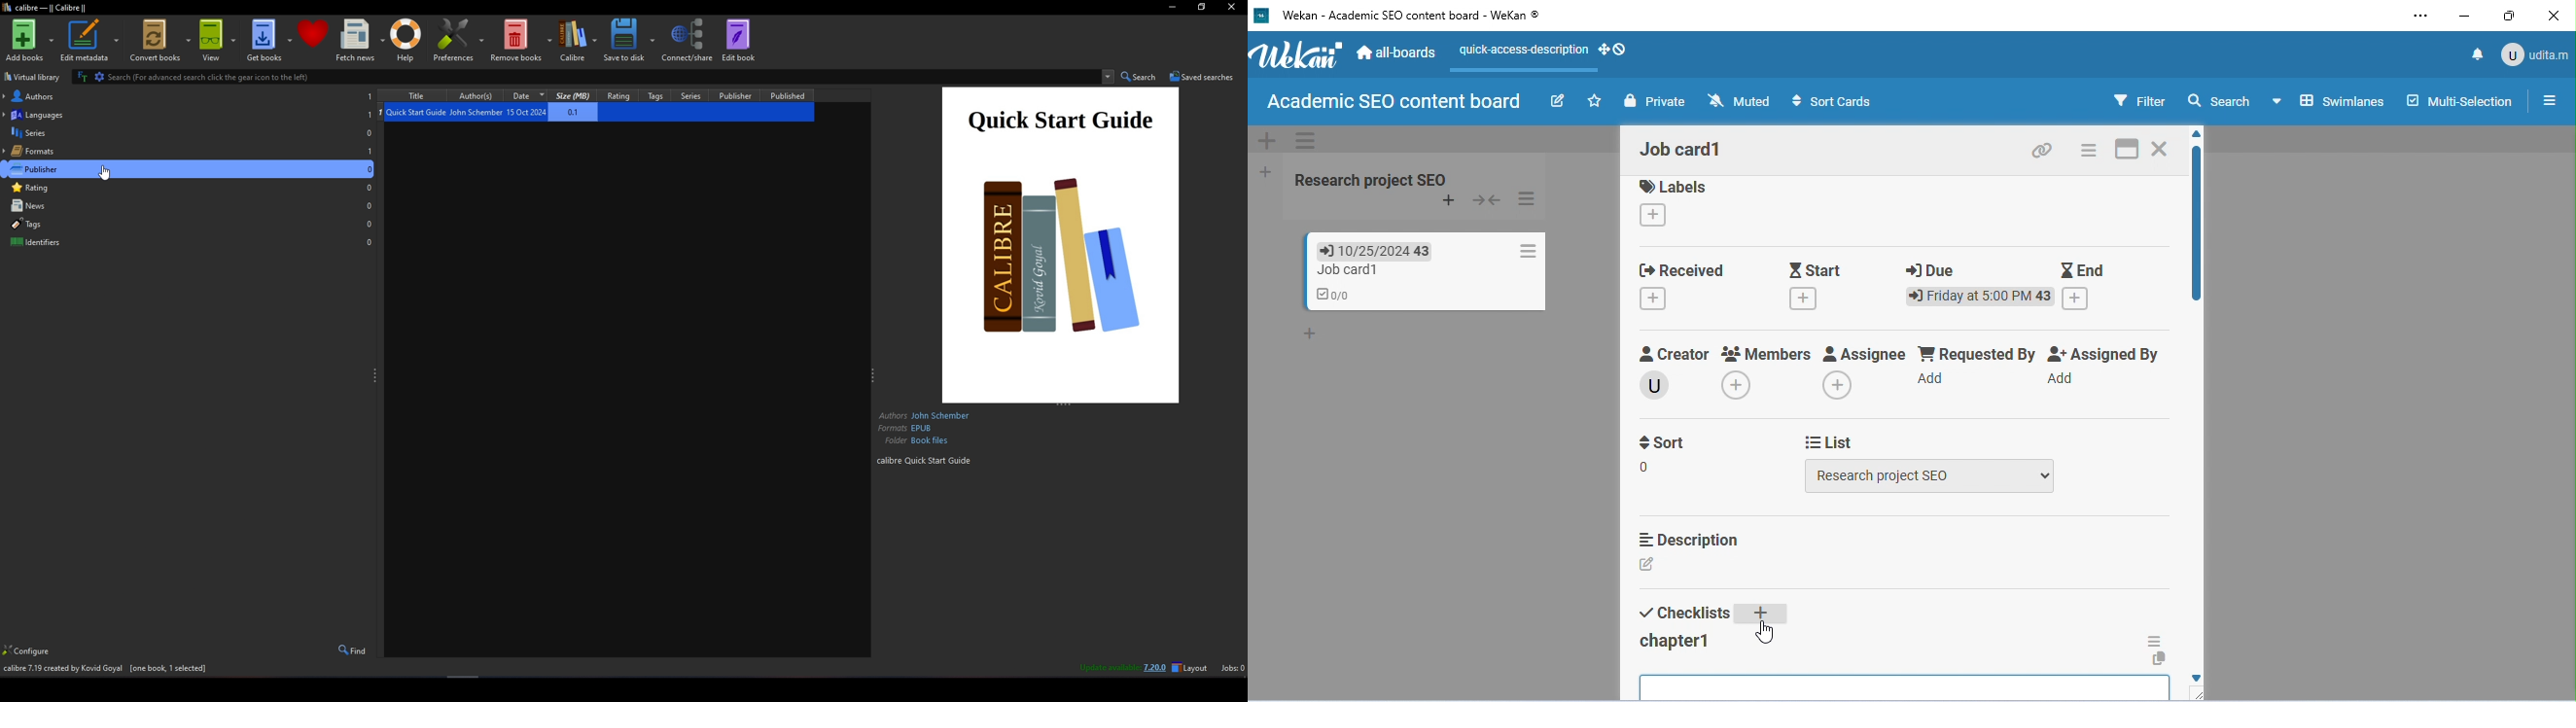 The height and width of the screenshot is (728, 2576). Describe the element at coordinates (458, 40) in the screenshot. I see `Preferences` at that location.